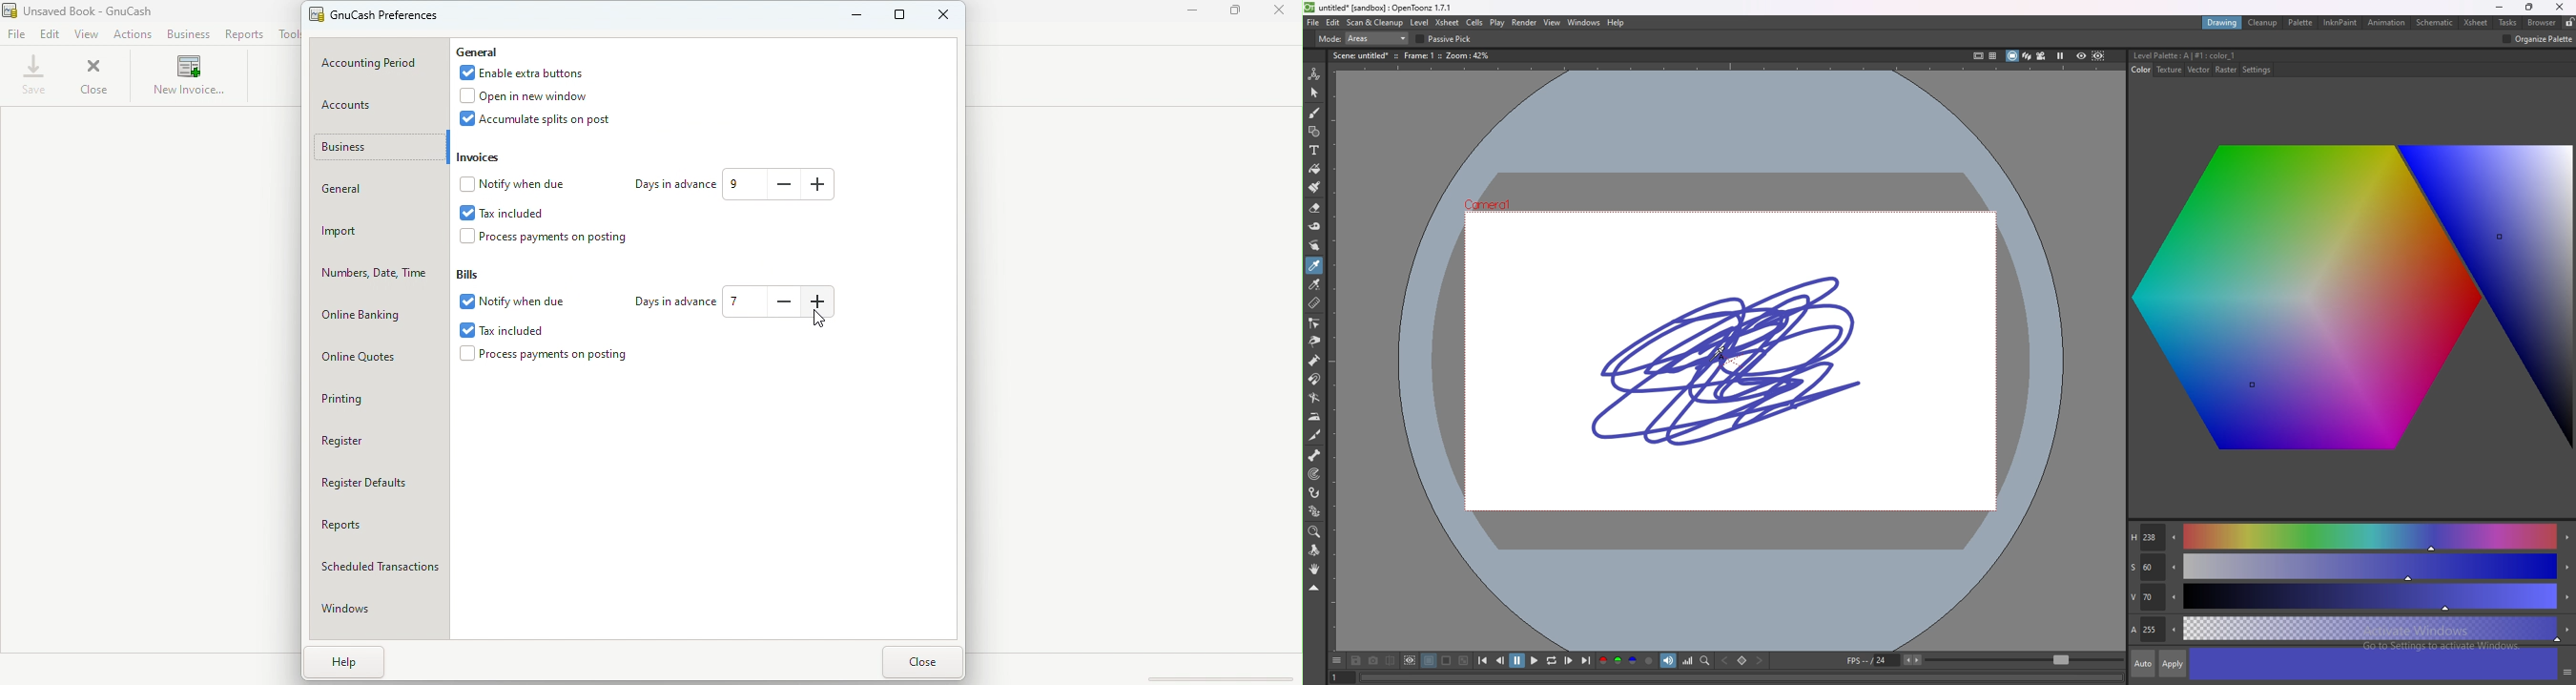 The height and width of the screenshot is (700, 2576). I want to click on Decrease, so click(787, 182).